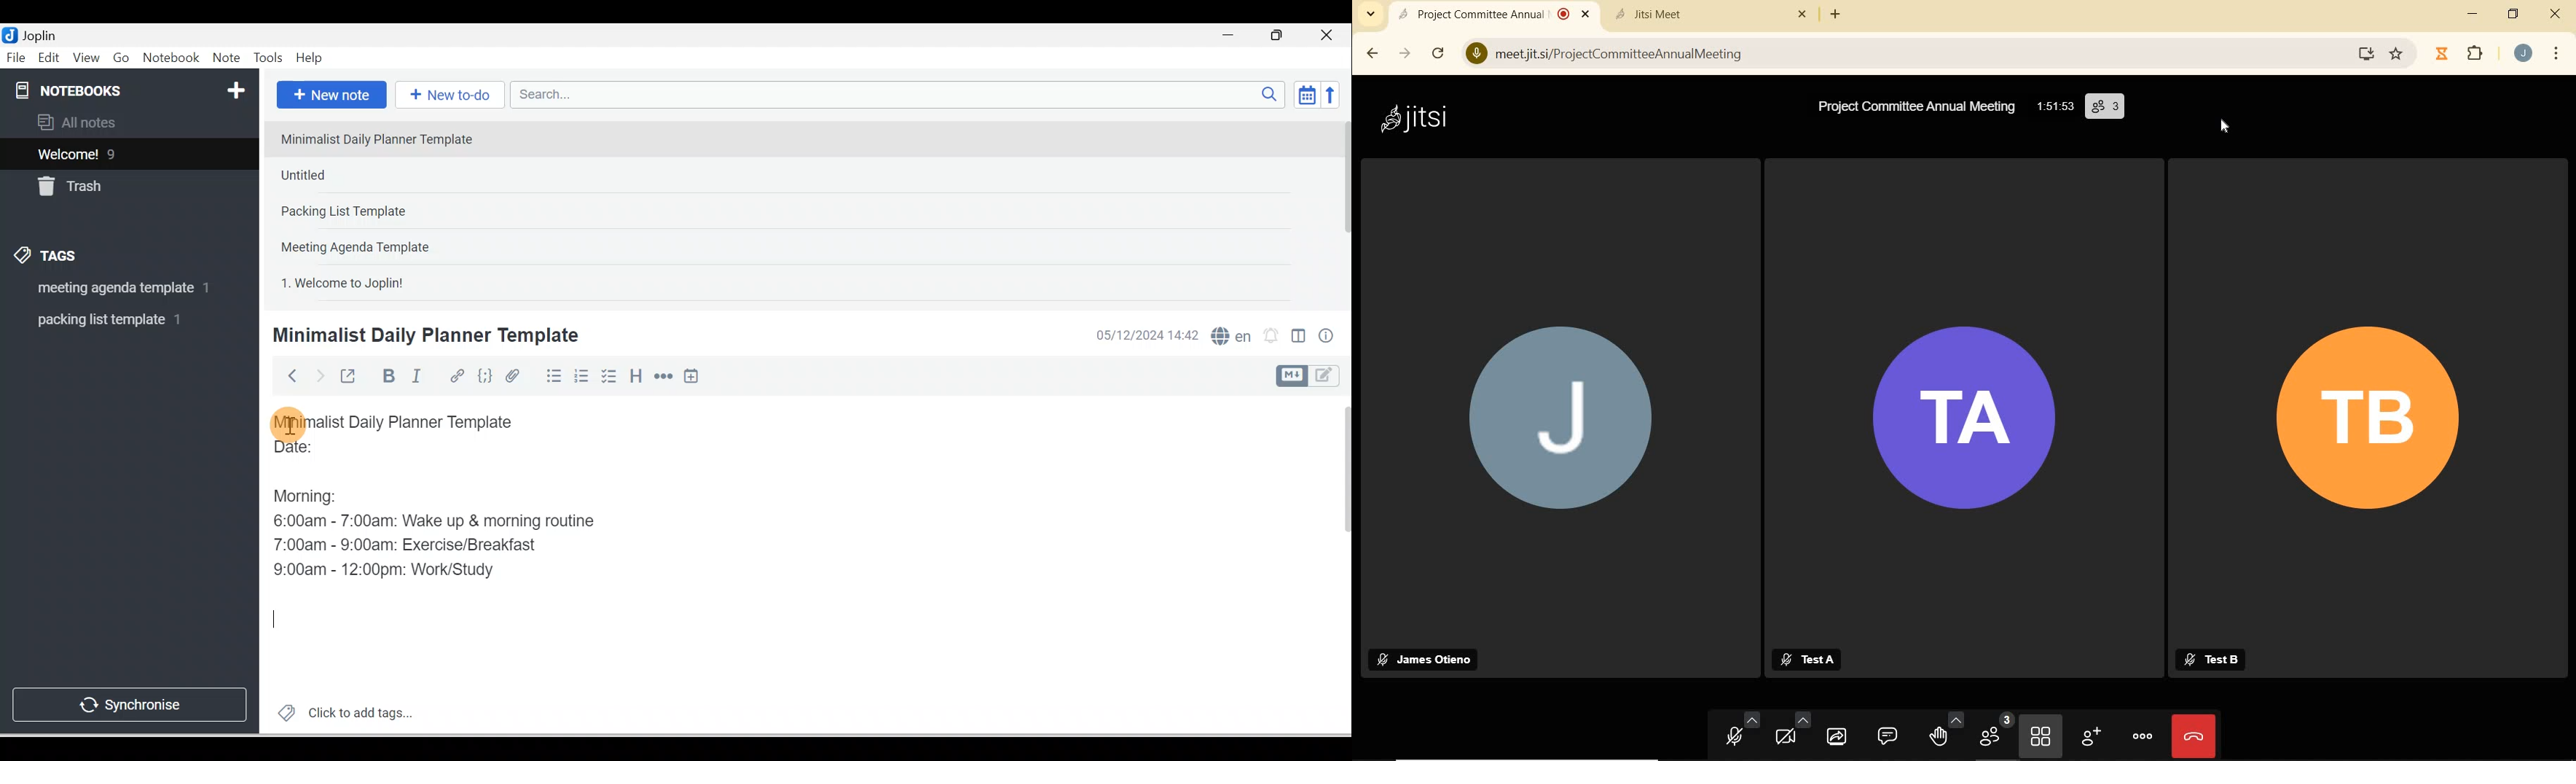  I want to click on Checkbox, so click(608, 376).